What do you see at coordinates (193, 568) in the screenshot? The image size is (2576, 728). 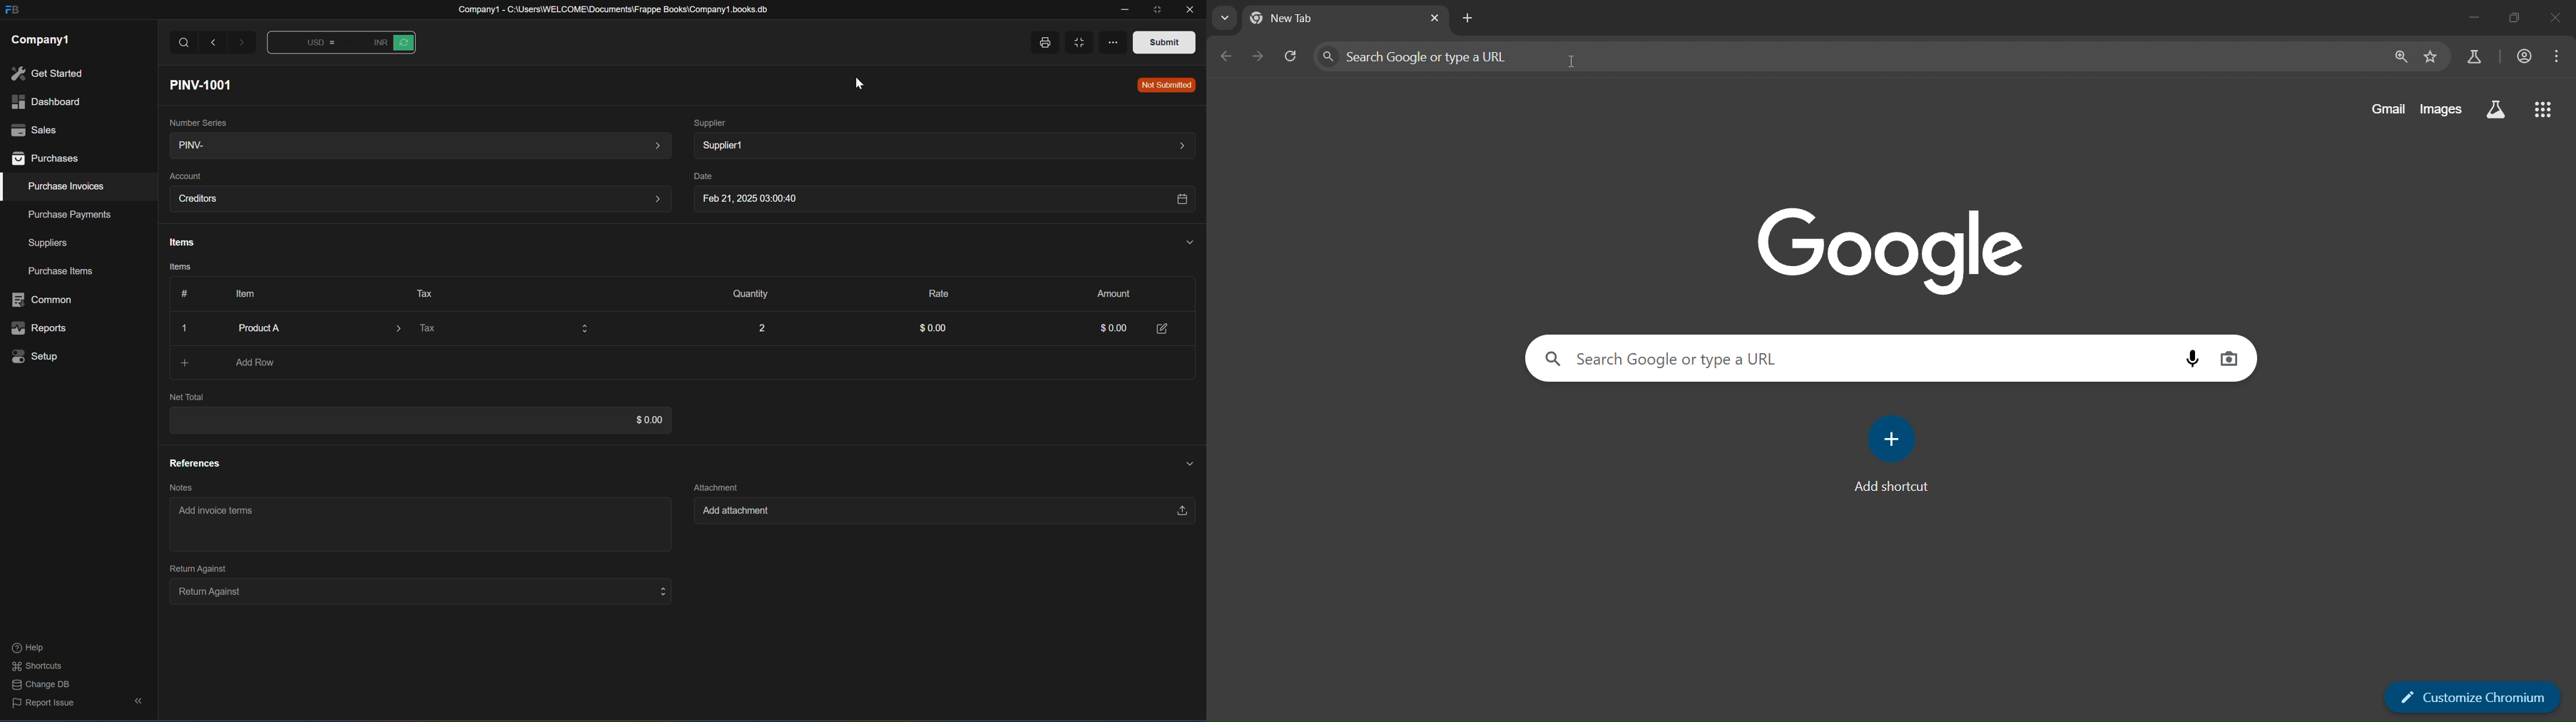 I see `Return Against` at bounding box center [193, 568].